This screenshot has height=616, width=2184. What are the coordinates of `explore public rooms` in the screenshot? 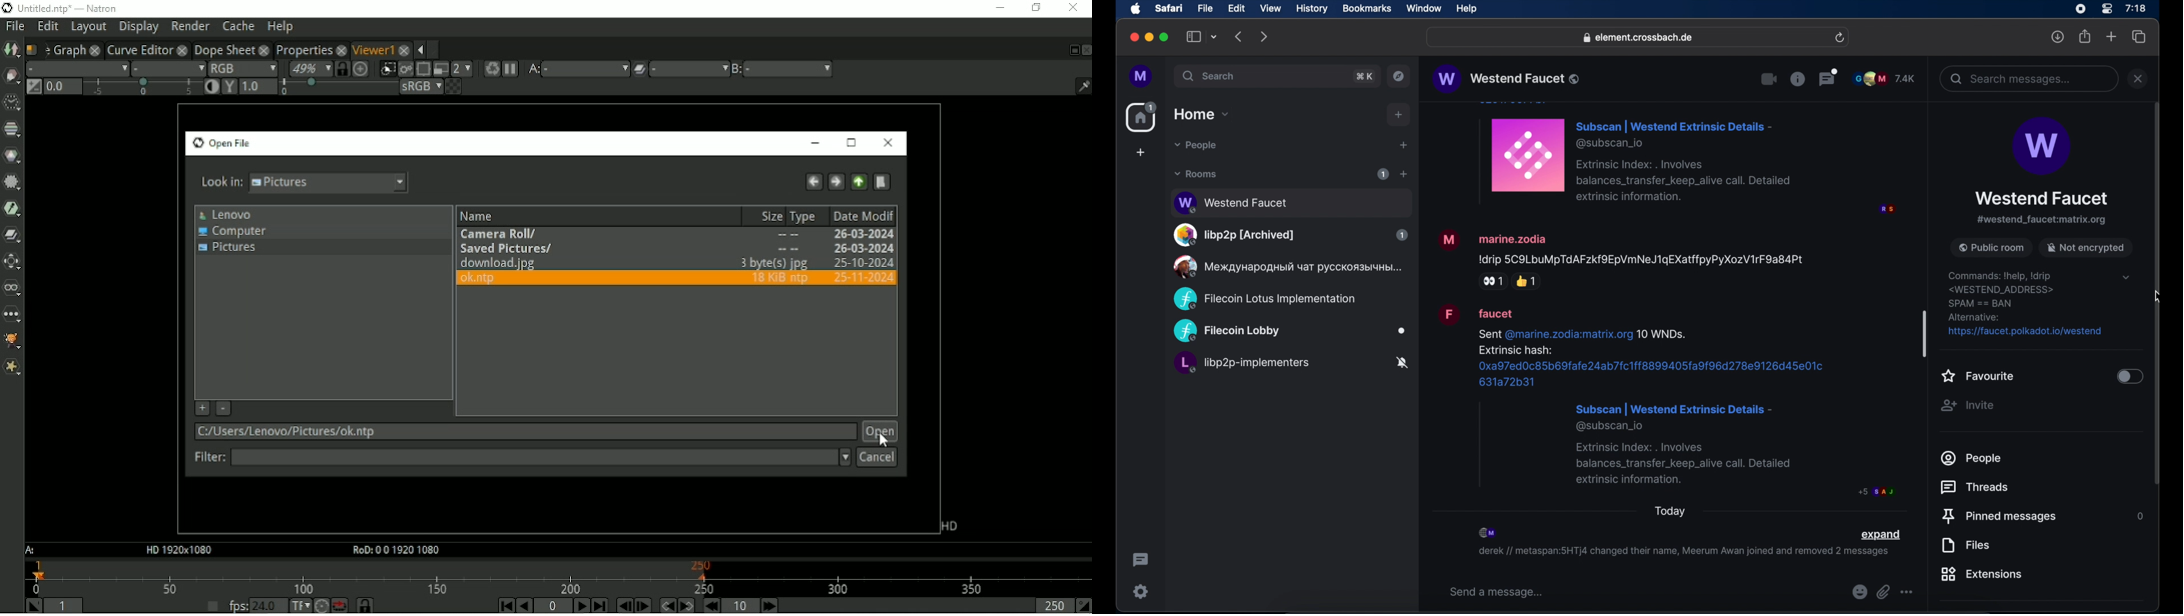 It's located at (1399, 76).